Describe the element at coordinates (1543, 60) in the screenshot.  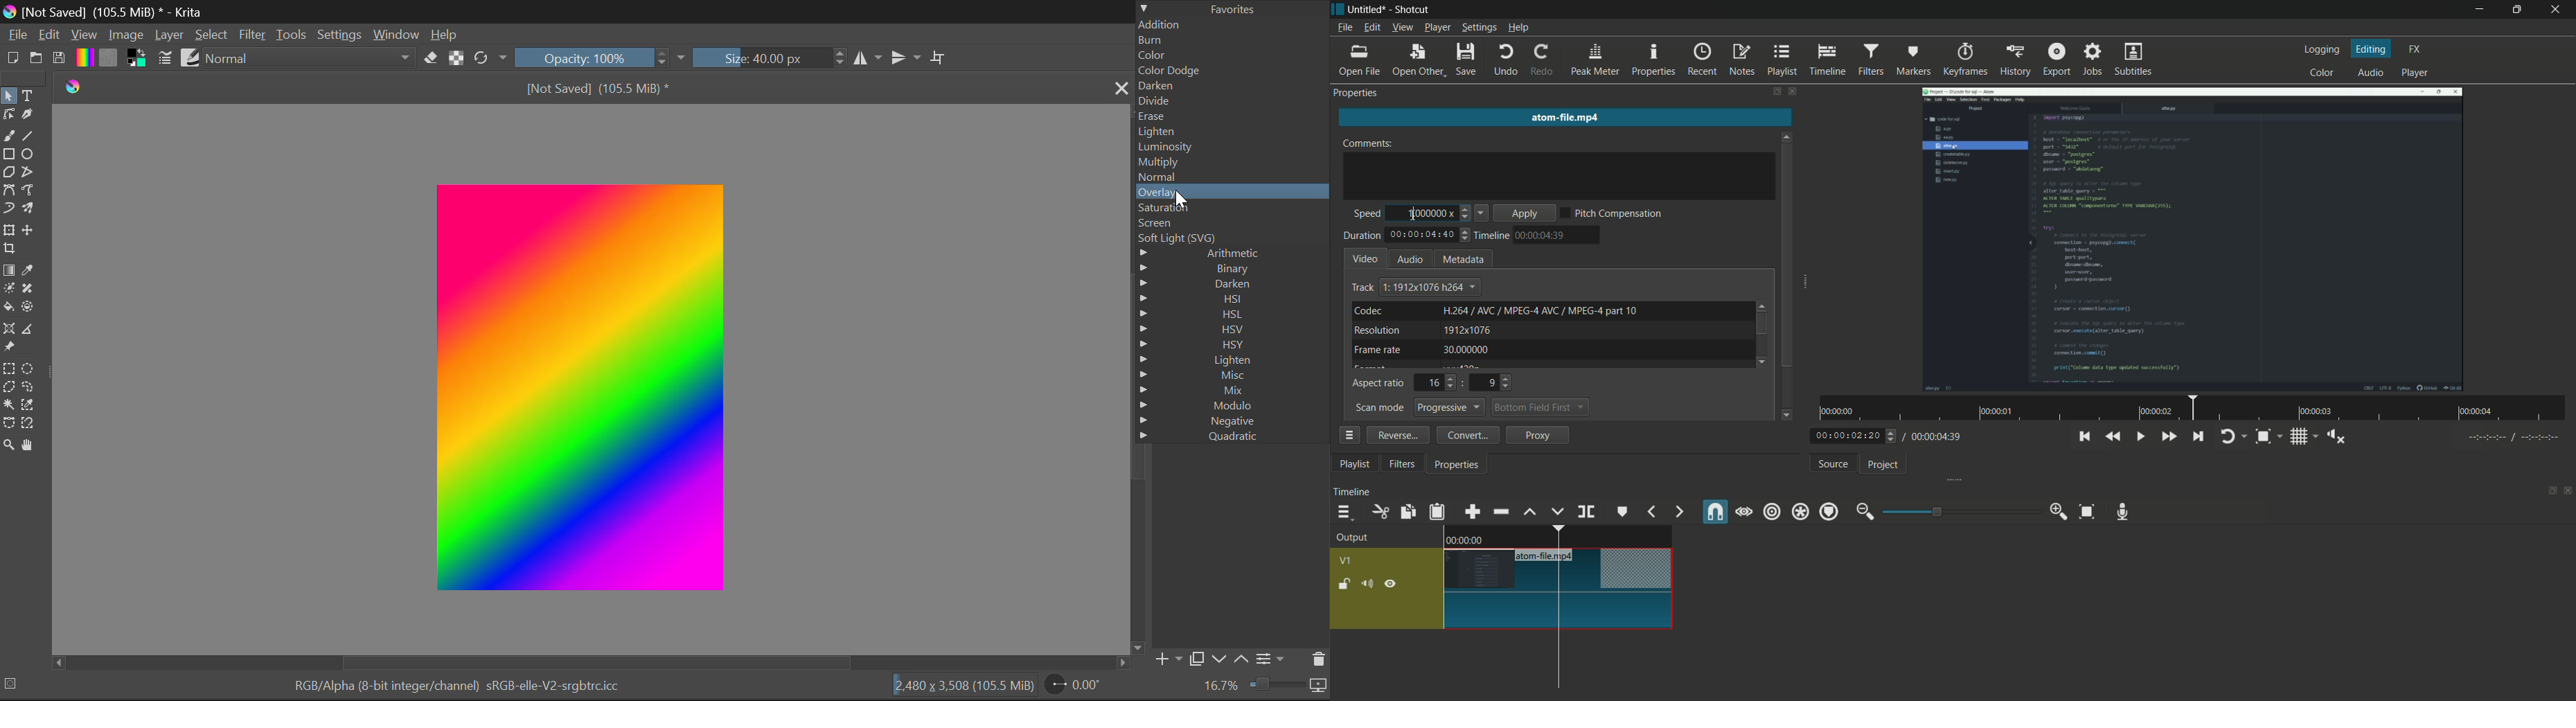
I see `redo` at that location.